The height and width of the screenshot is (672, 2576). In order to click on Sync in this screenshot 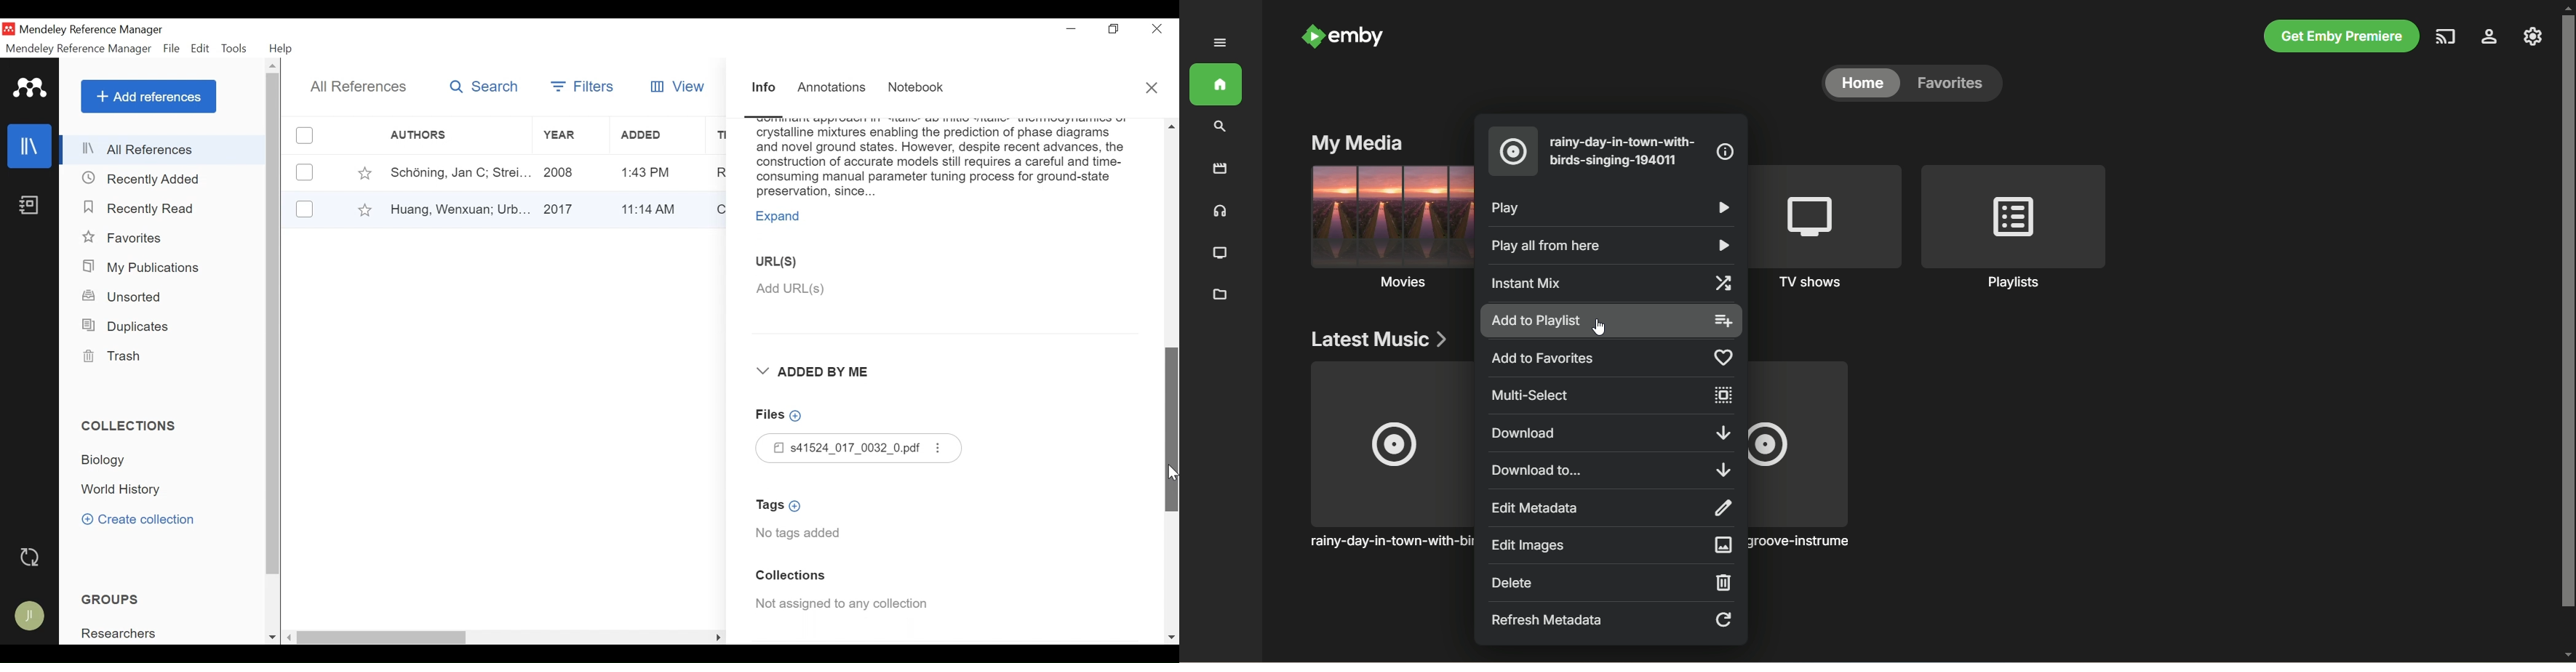, I will do `click(31, 559)`.